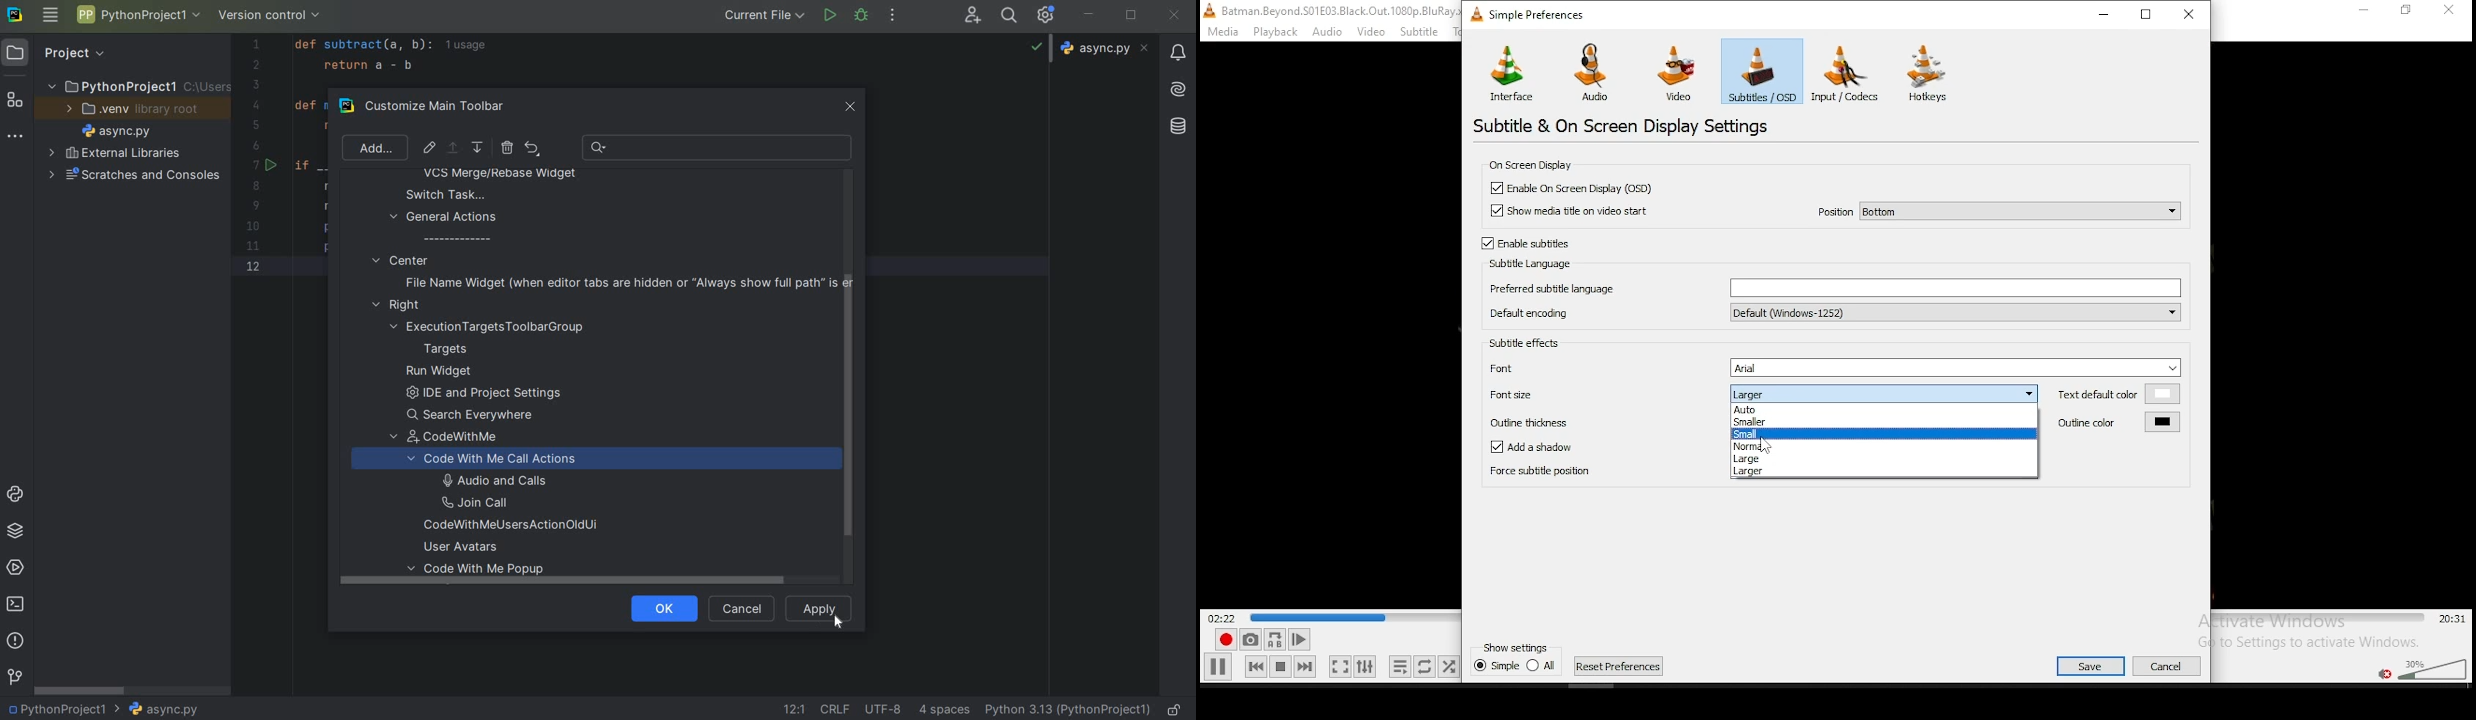  I want to click on SERVICES, so click(15, 569).